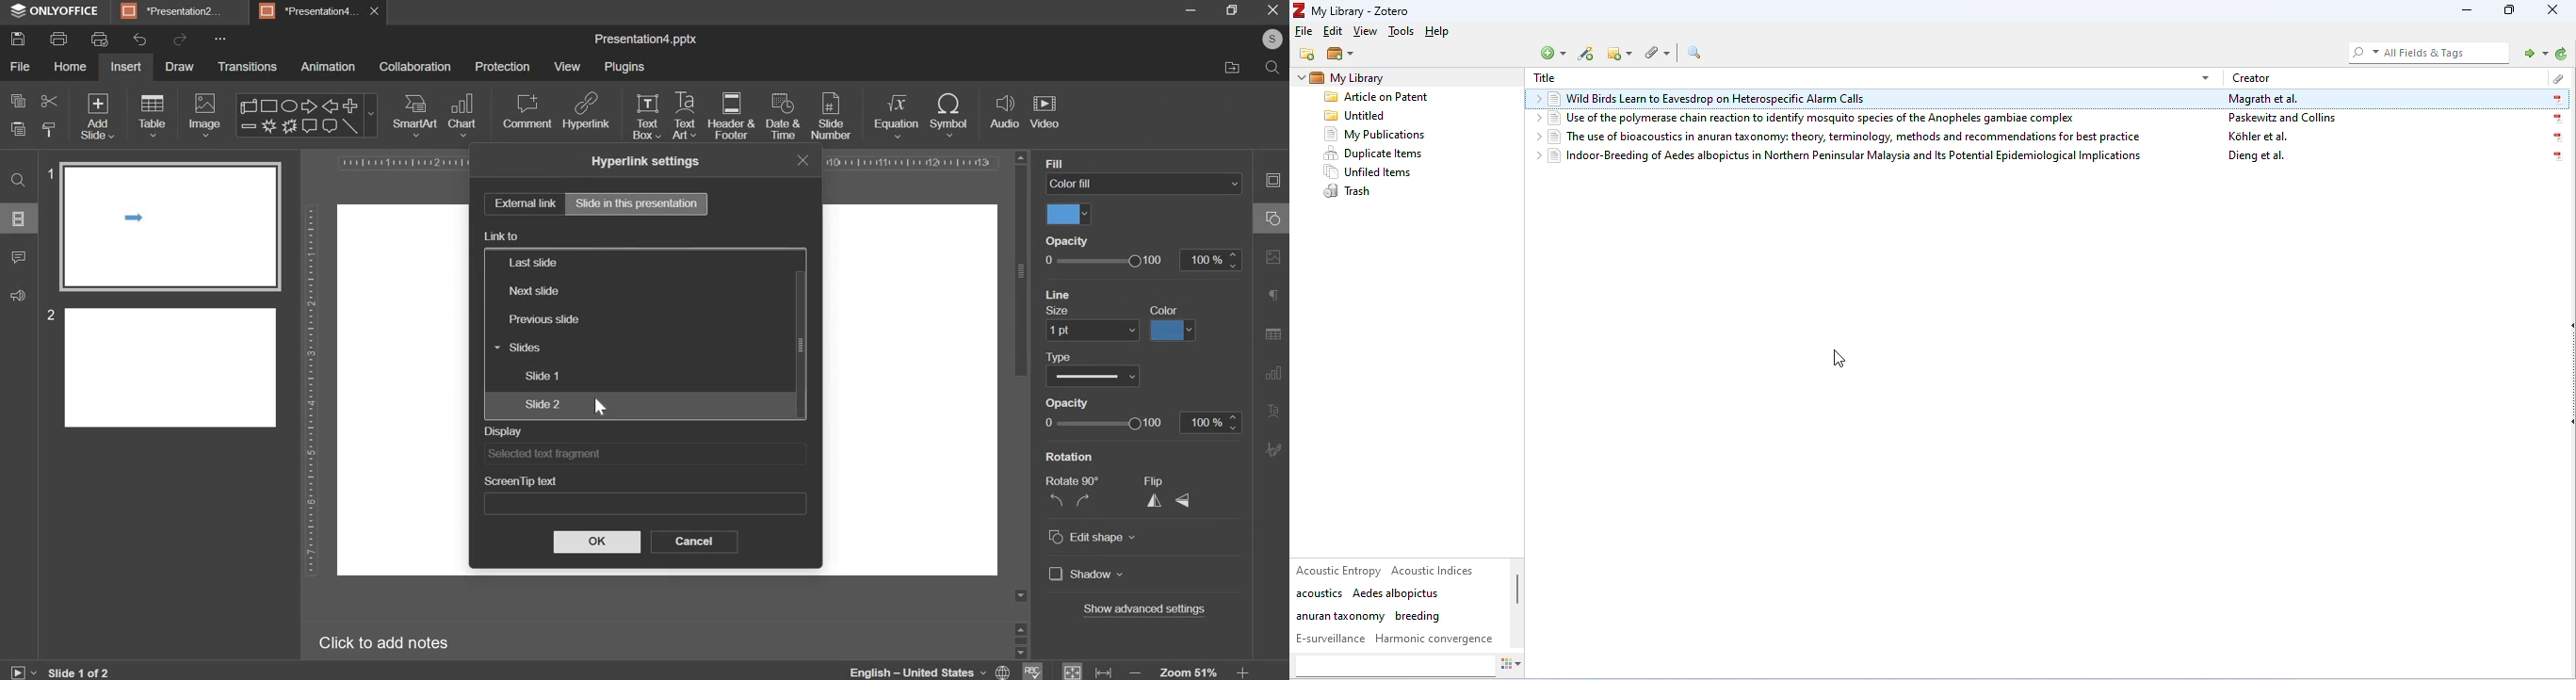 Image resolution: width=2576 pixels, height=700 pixels. Describe the element at coordinates (1843, 355) in the screenshot. I see `cursor` at that location.